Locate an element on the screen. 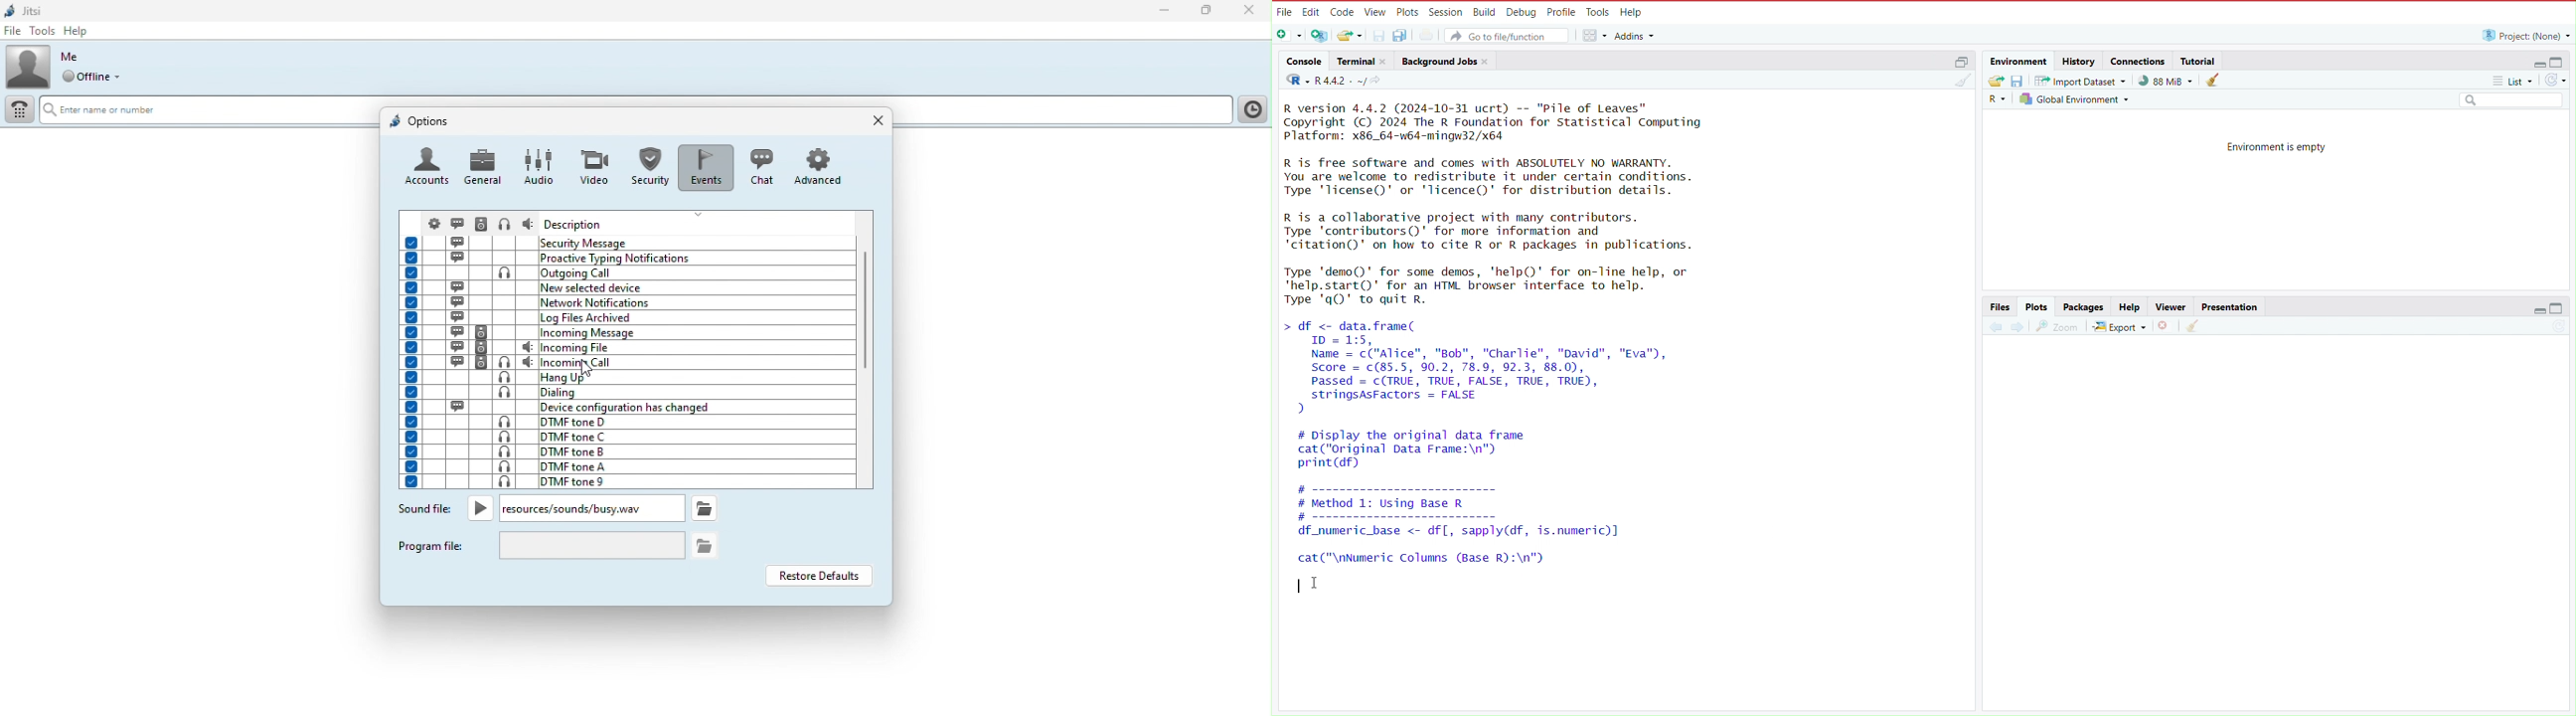 The image size is (2576, 728). Environment is located at coordinates (2020, 59).